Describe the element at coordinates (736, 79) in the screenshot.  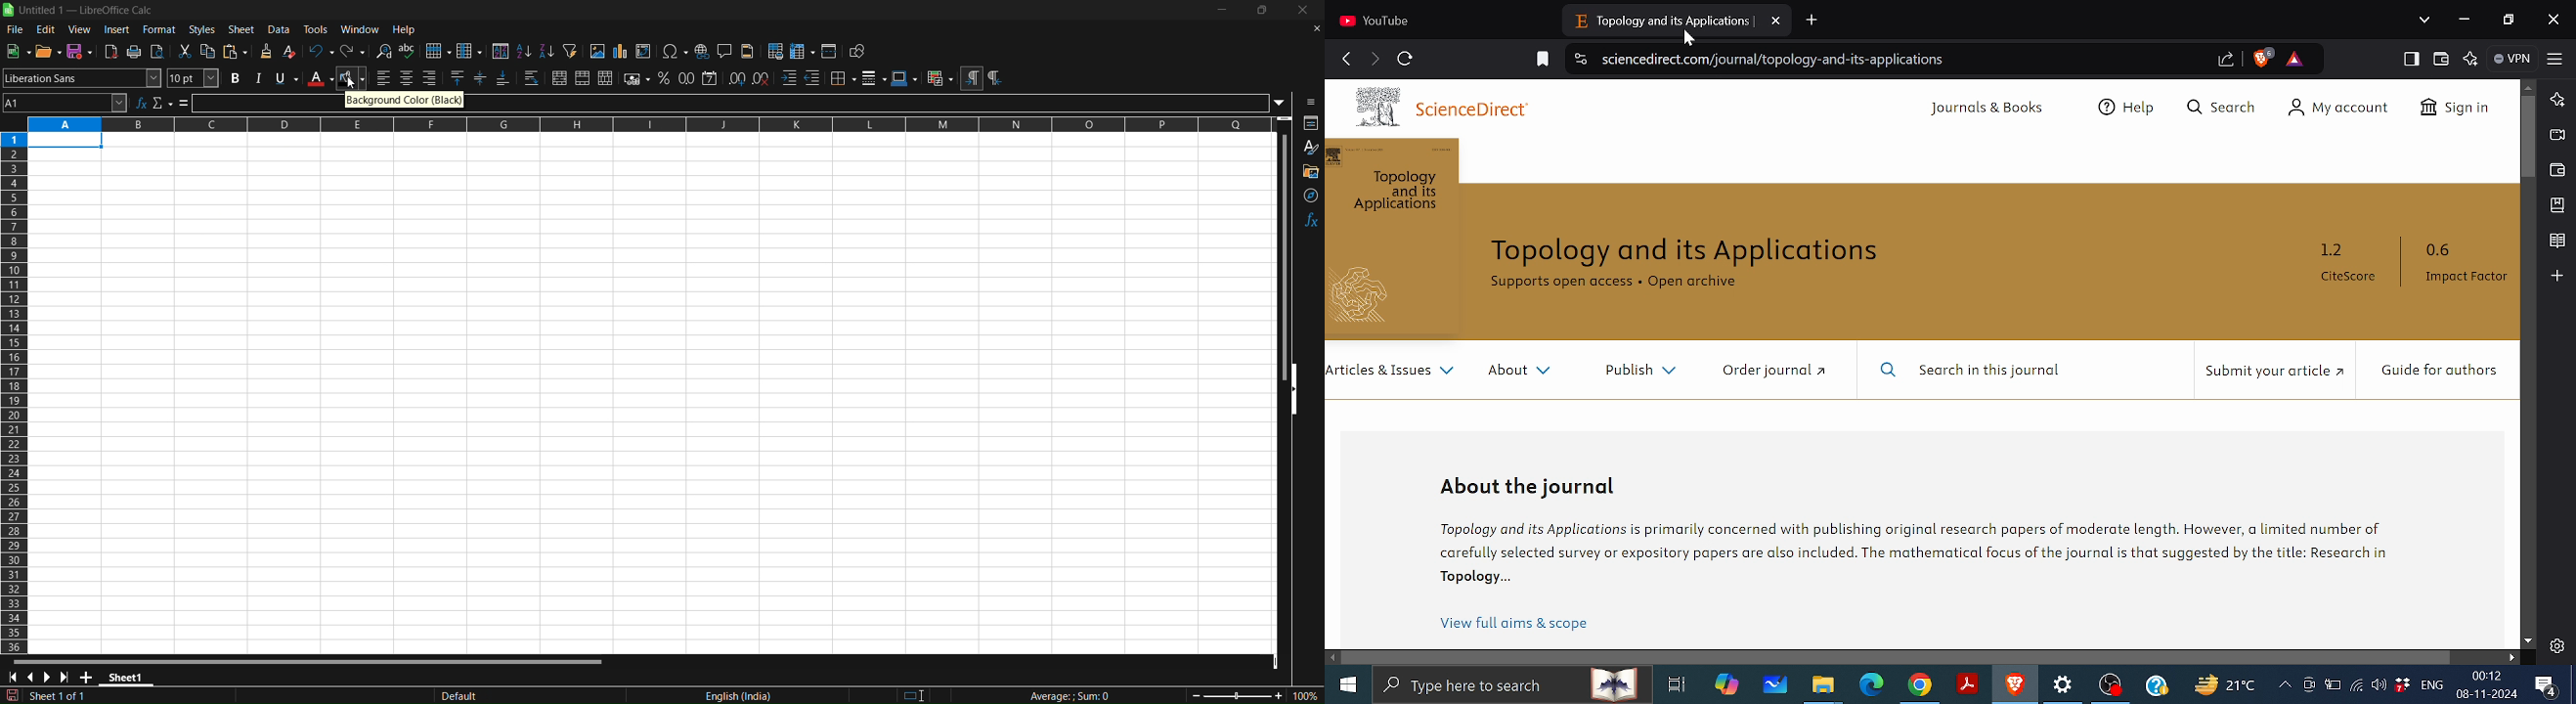
I see `add decimal place ` at that location.